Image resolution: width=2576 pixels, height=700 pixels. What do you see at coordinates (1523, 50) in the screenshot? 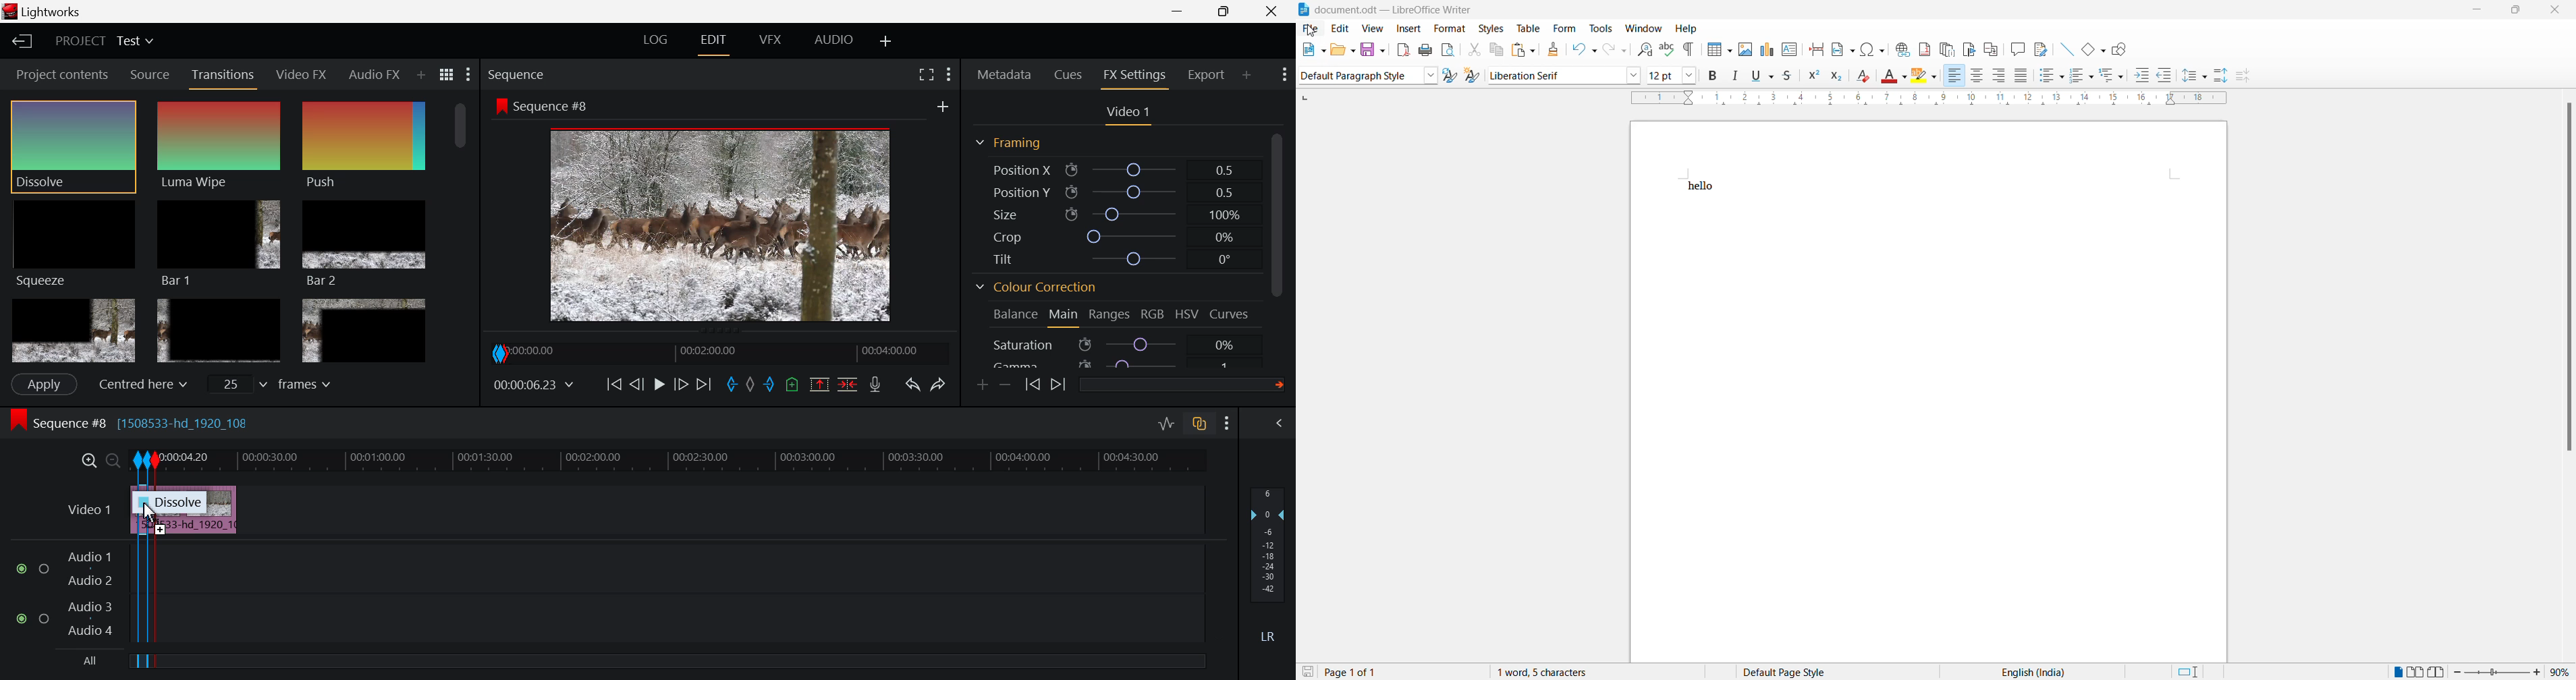
I see `Paste options` at bounding box center [1523, 50].